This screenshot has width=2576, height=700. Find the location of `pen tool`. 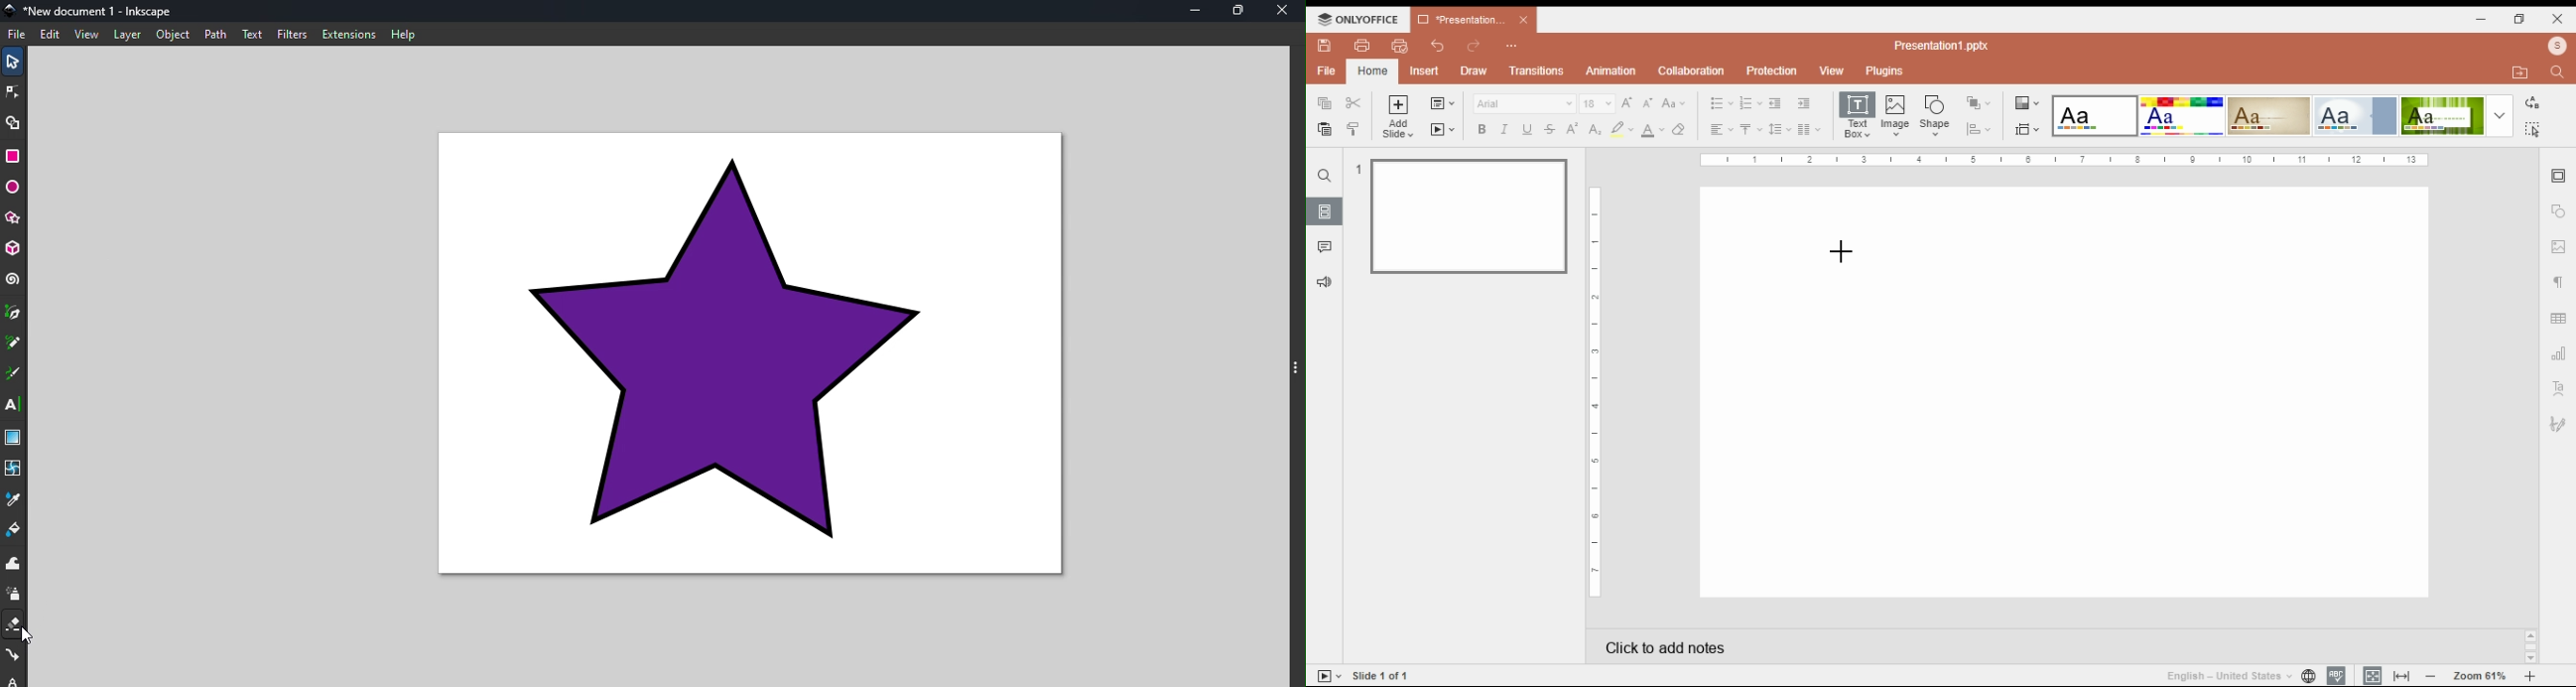

pen tool is located at coordinates (13, 313).